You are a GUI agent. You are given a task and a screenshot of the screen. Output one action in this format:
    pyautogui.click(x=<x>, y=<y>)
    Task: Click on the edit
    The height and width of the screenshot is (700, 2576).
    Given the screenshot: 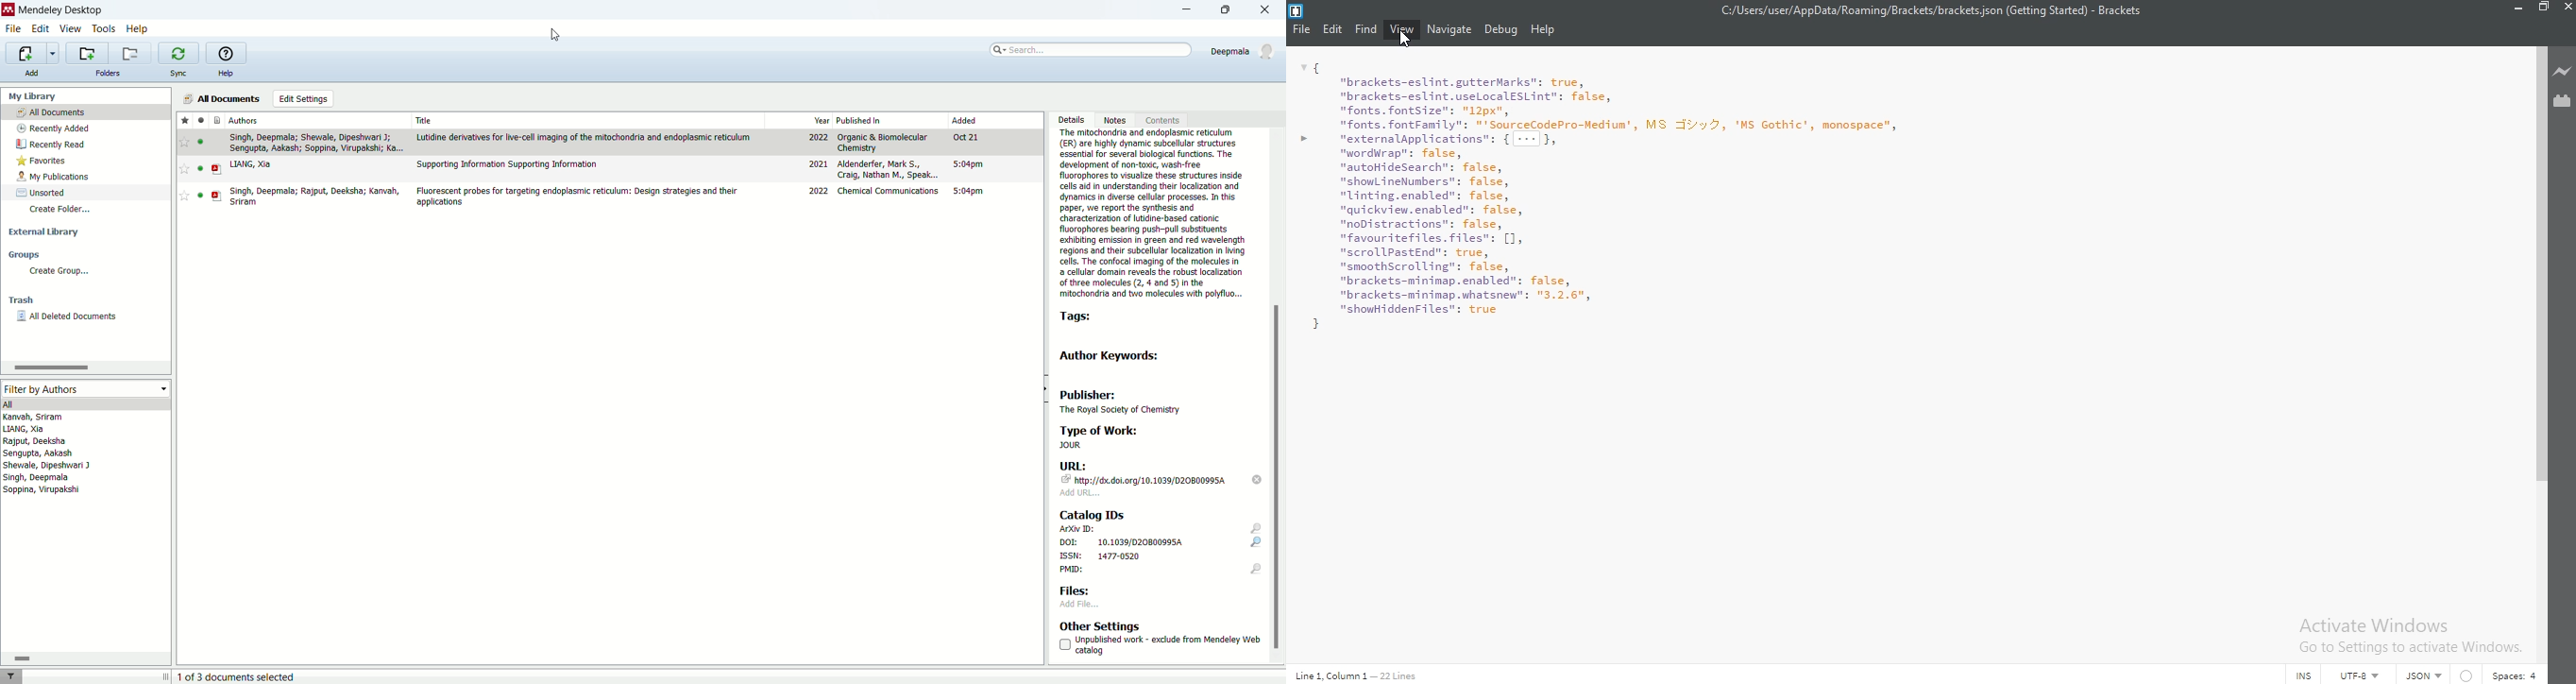 What is the action you would take?
    pyautogui.click(x=39, y=30)
    